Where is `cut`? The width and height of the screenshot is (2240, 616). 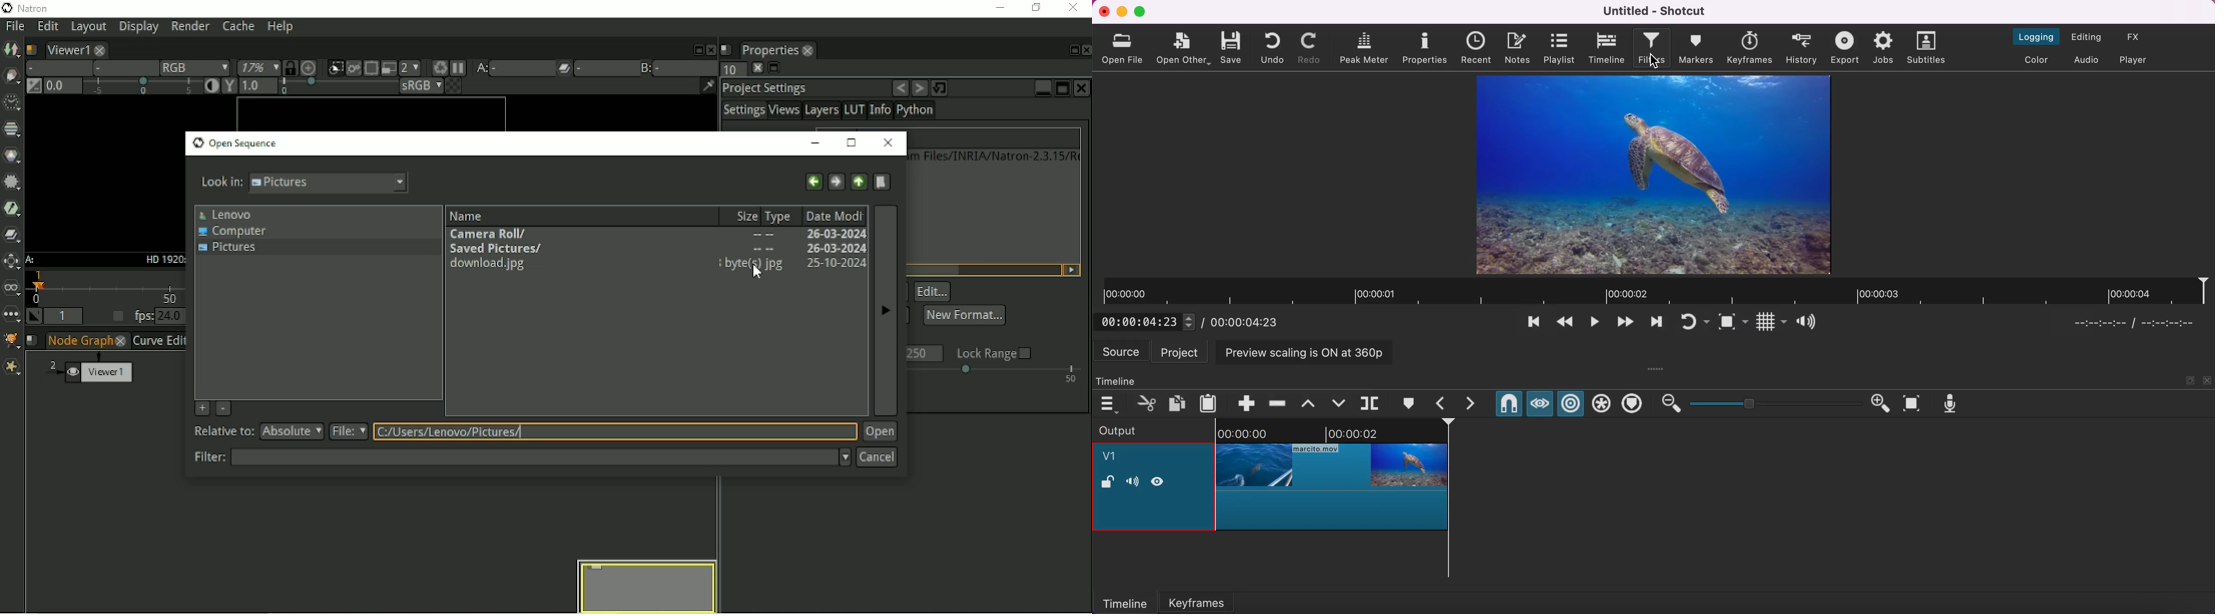 cut is located at coordinates (1147, 403).